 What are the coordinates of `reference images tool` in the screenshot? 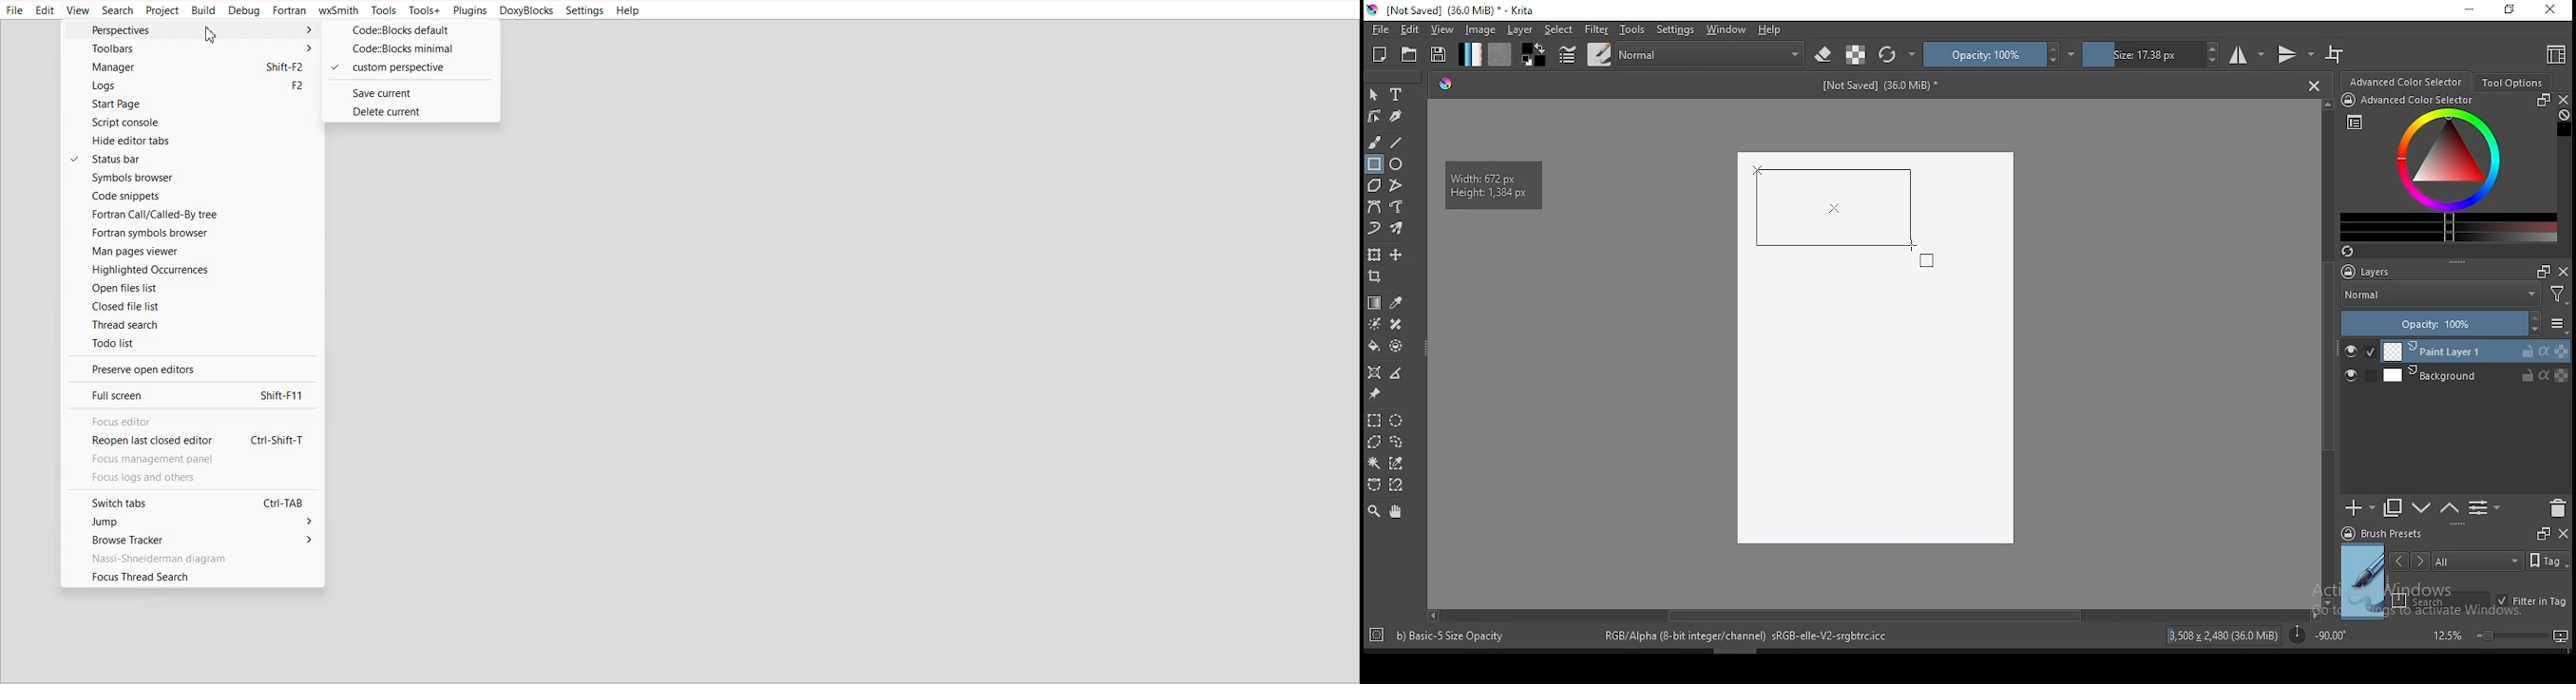 It's located at (1373, 394).